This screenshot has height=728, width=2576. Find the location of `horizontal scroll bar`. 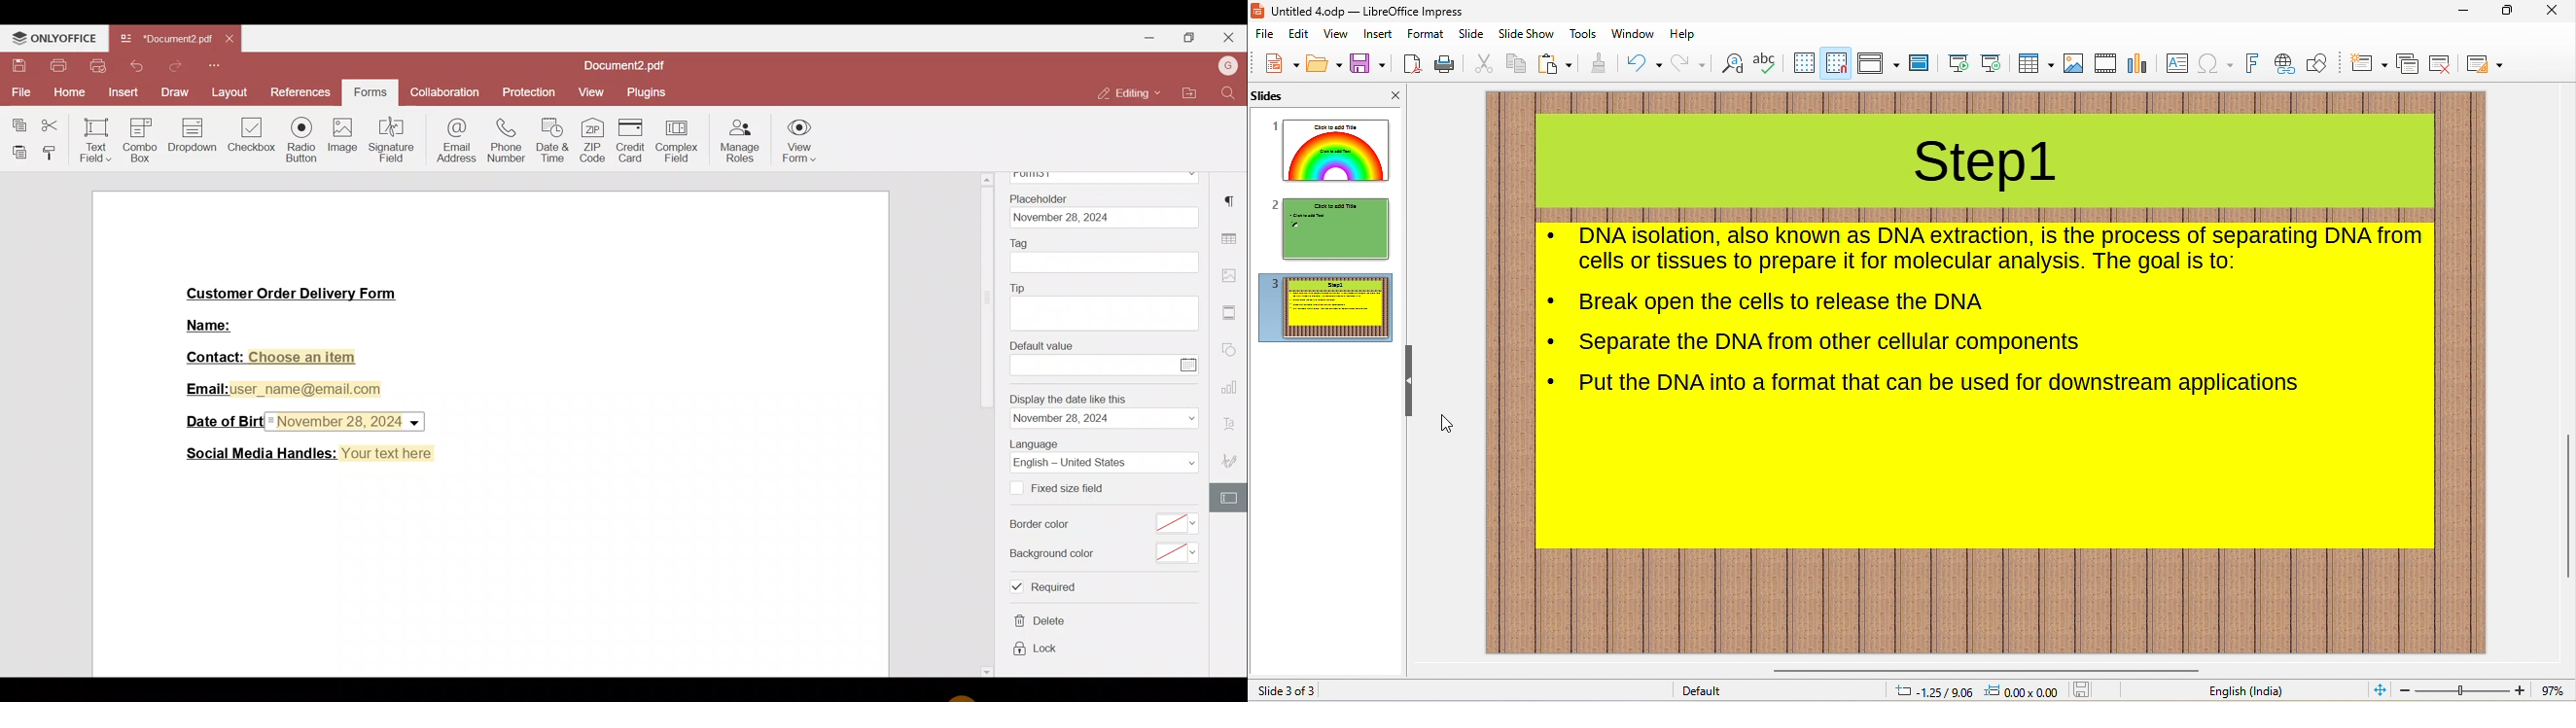

horizontal scroll bar is located at coordinates (1982, 666).